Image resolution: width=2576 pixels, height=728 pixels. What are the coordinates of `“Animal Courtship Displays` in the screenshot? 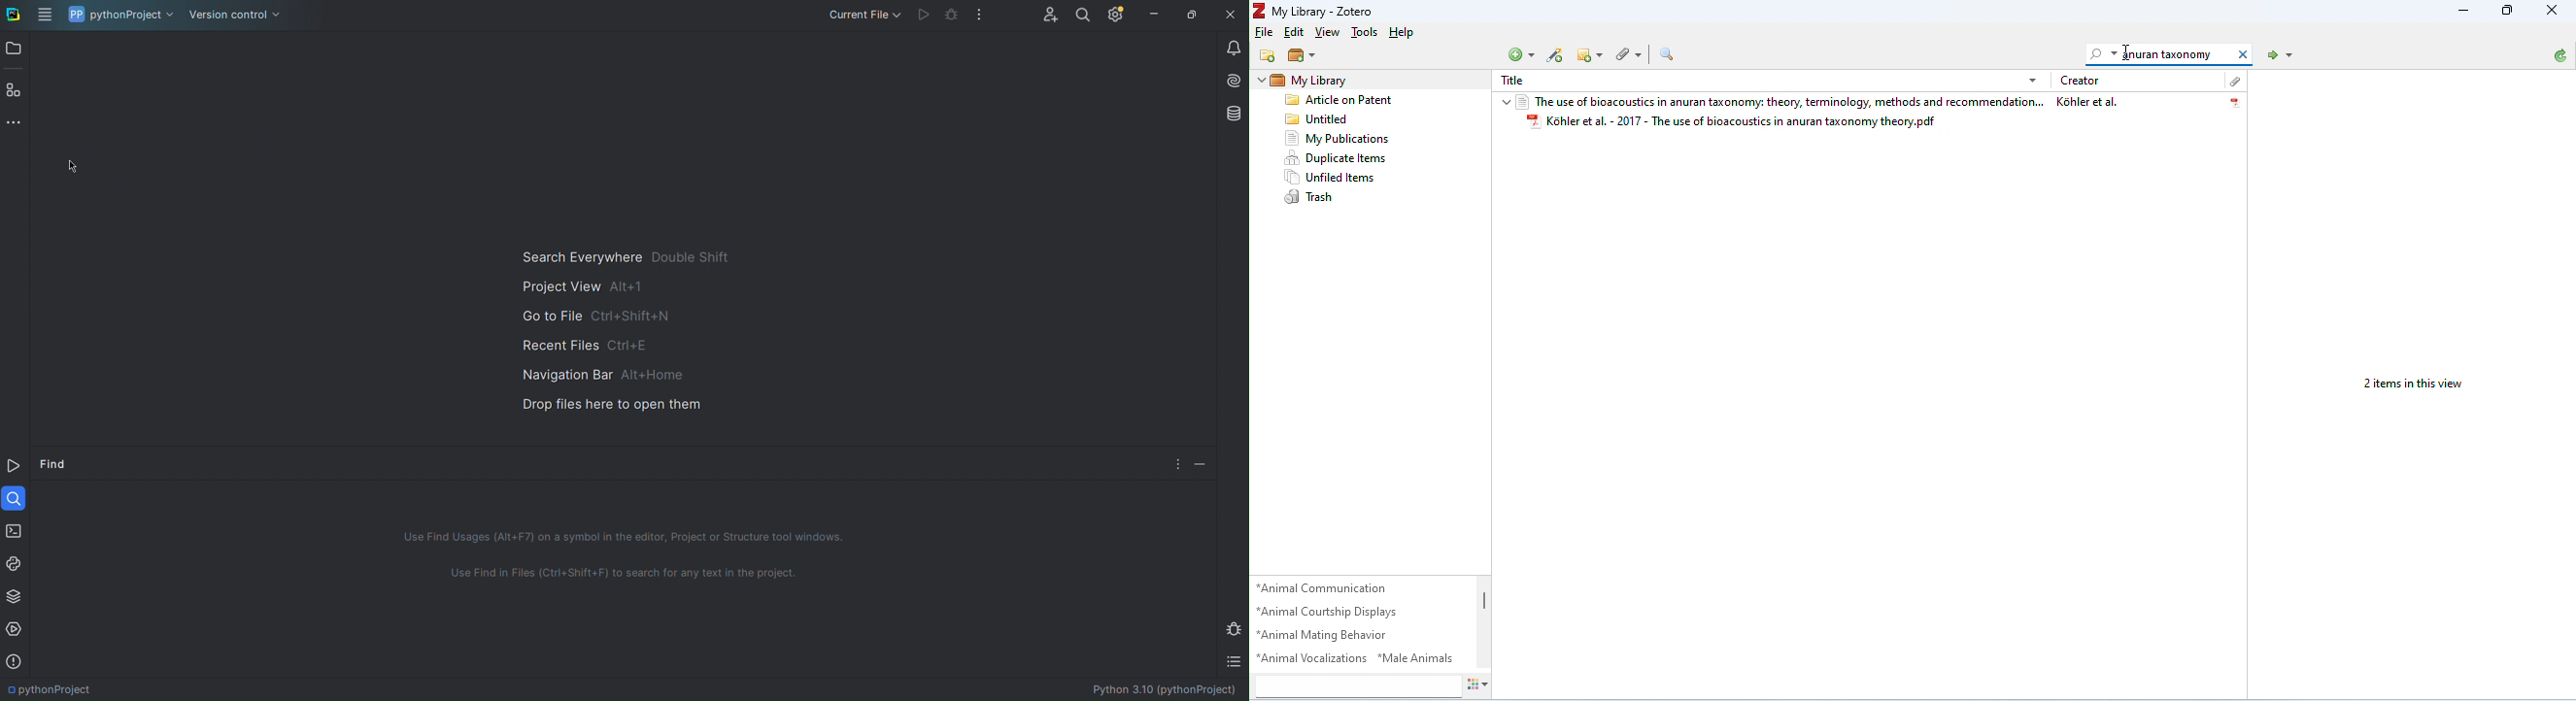 It's located at (1333, 612).